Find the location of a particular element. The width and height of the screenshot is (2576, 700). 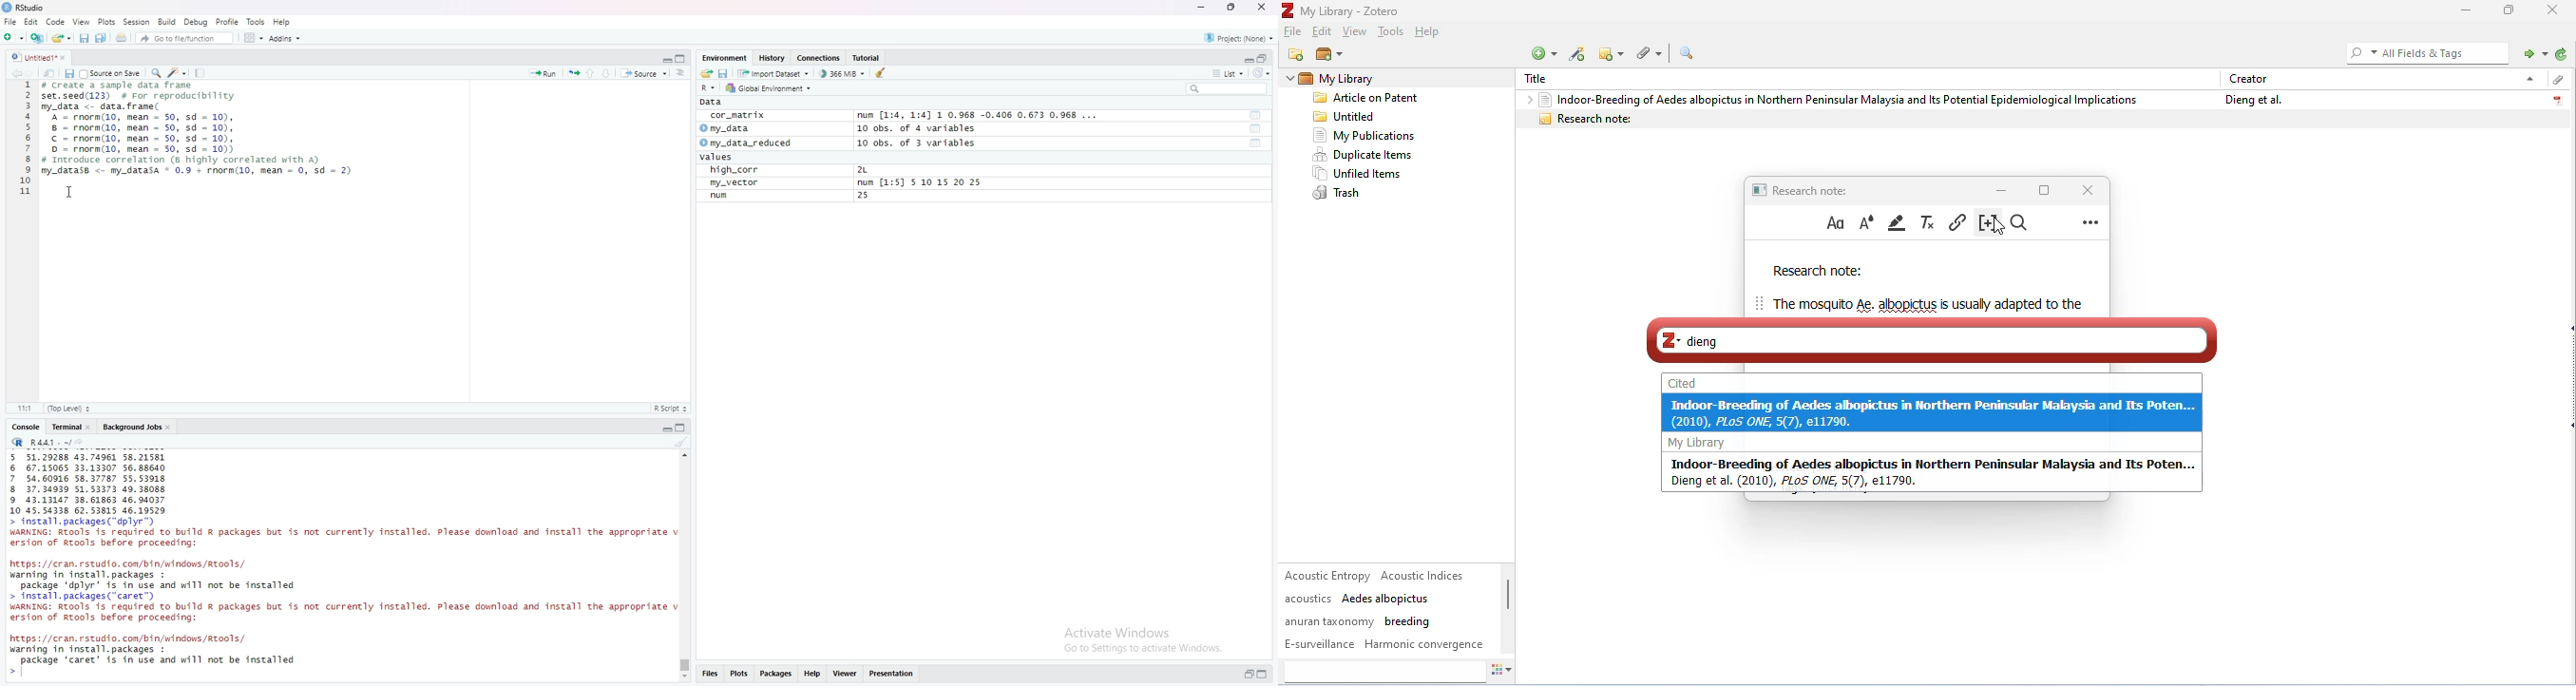

share is located at coordinates (122, 37).